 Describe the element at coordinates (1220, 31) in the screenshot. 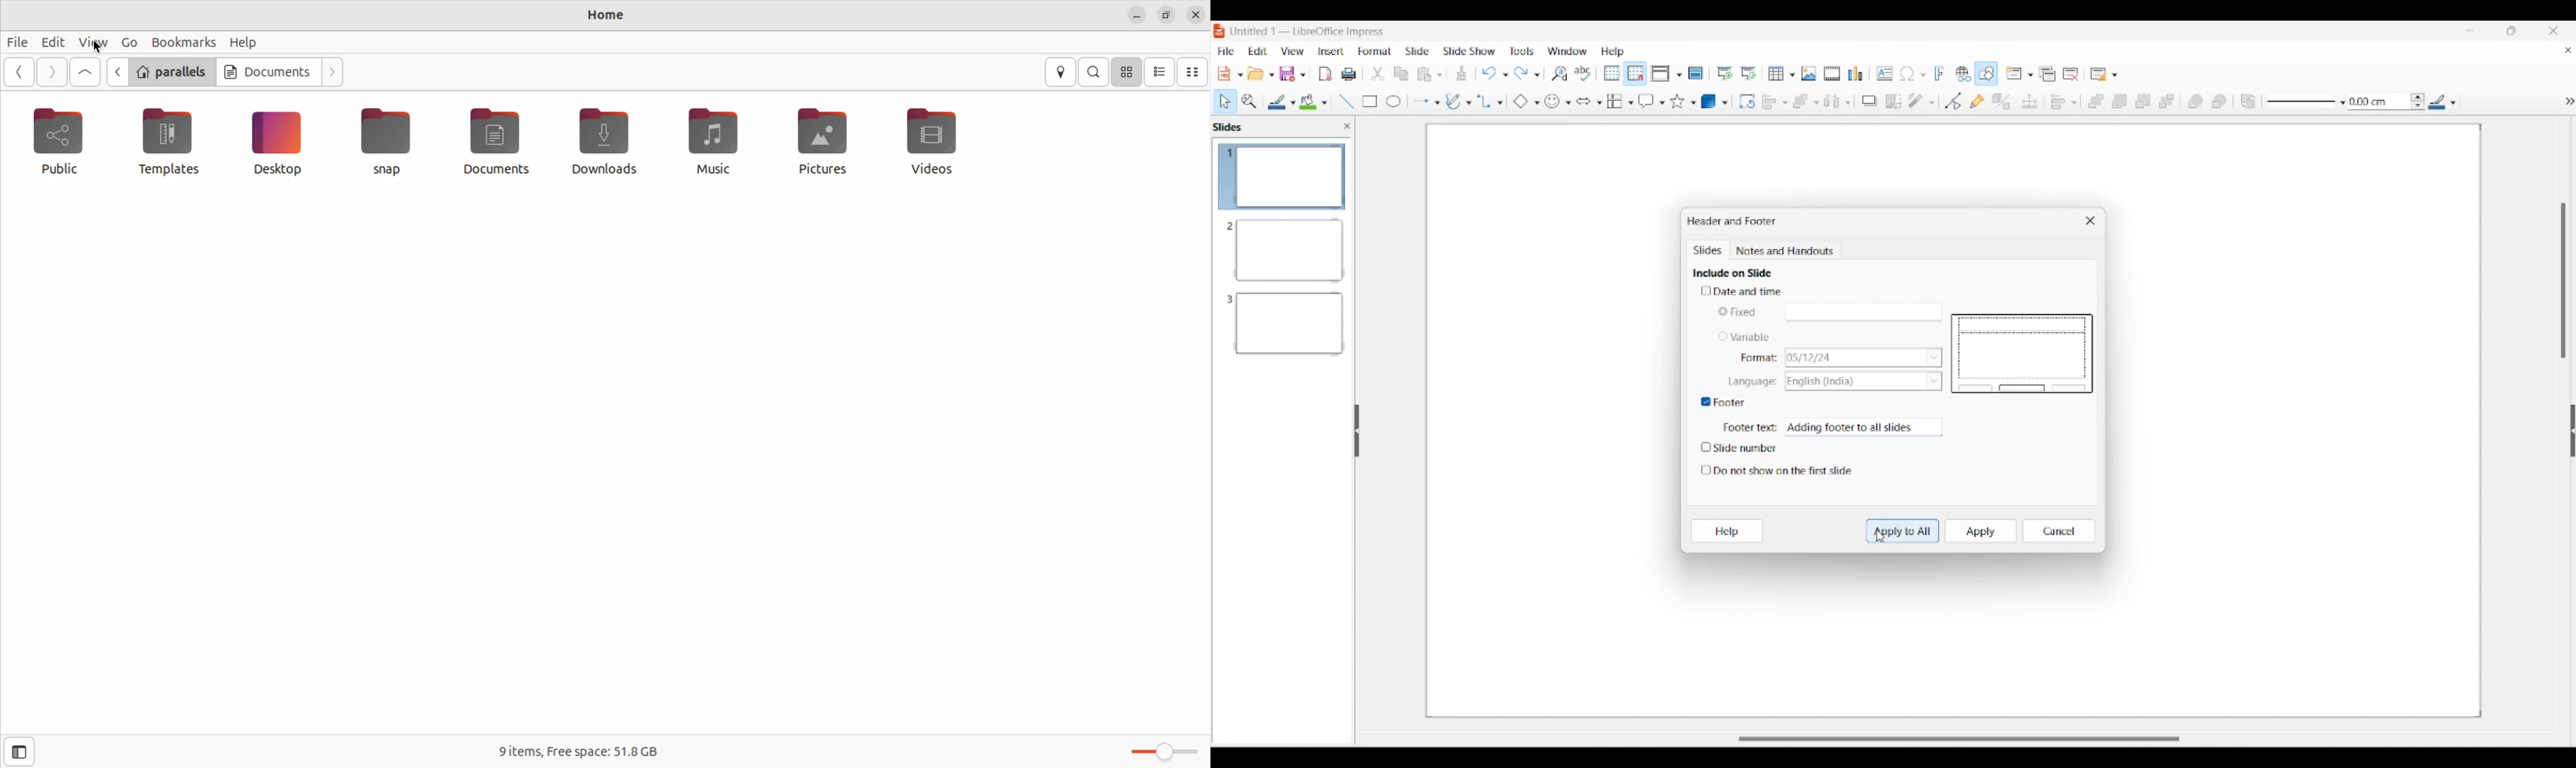

I see `Software logo` at that location.